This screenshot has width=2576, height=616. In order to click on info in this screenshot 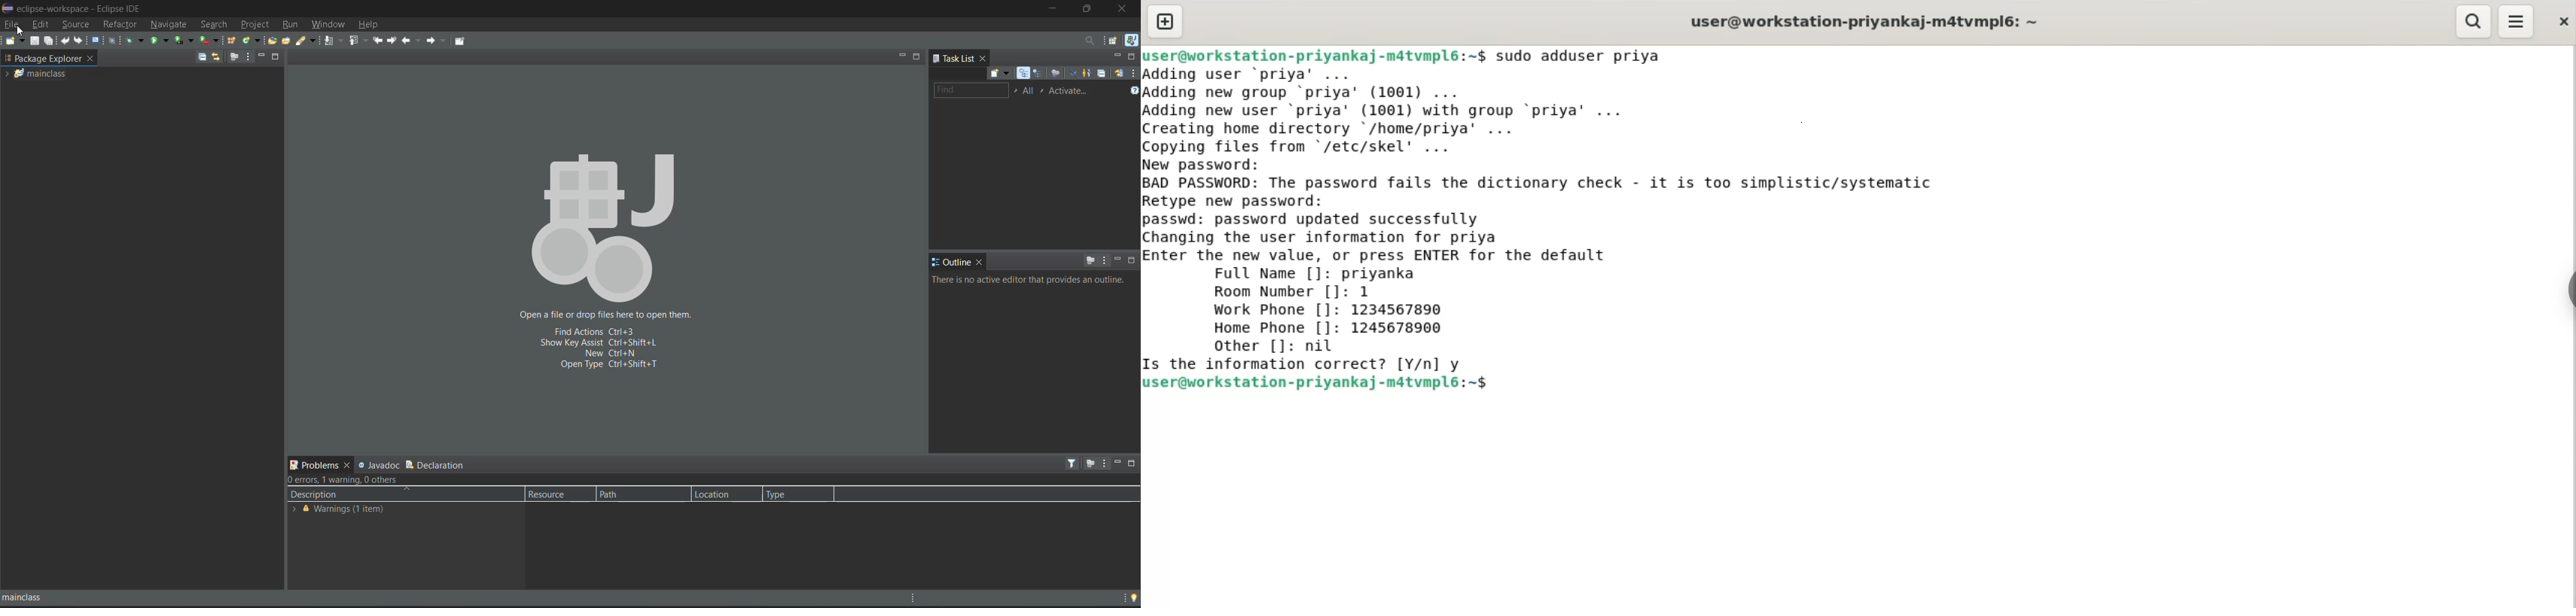, I will do `click(1031, 280)`.